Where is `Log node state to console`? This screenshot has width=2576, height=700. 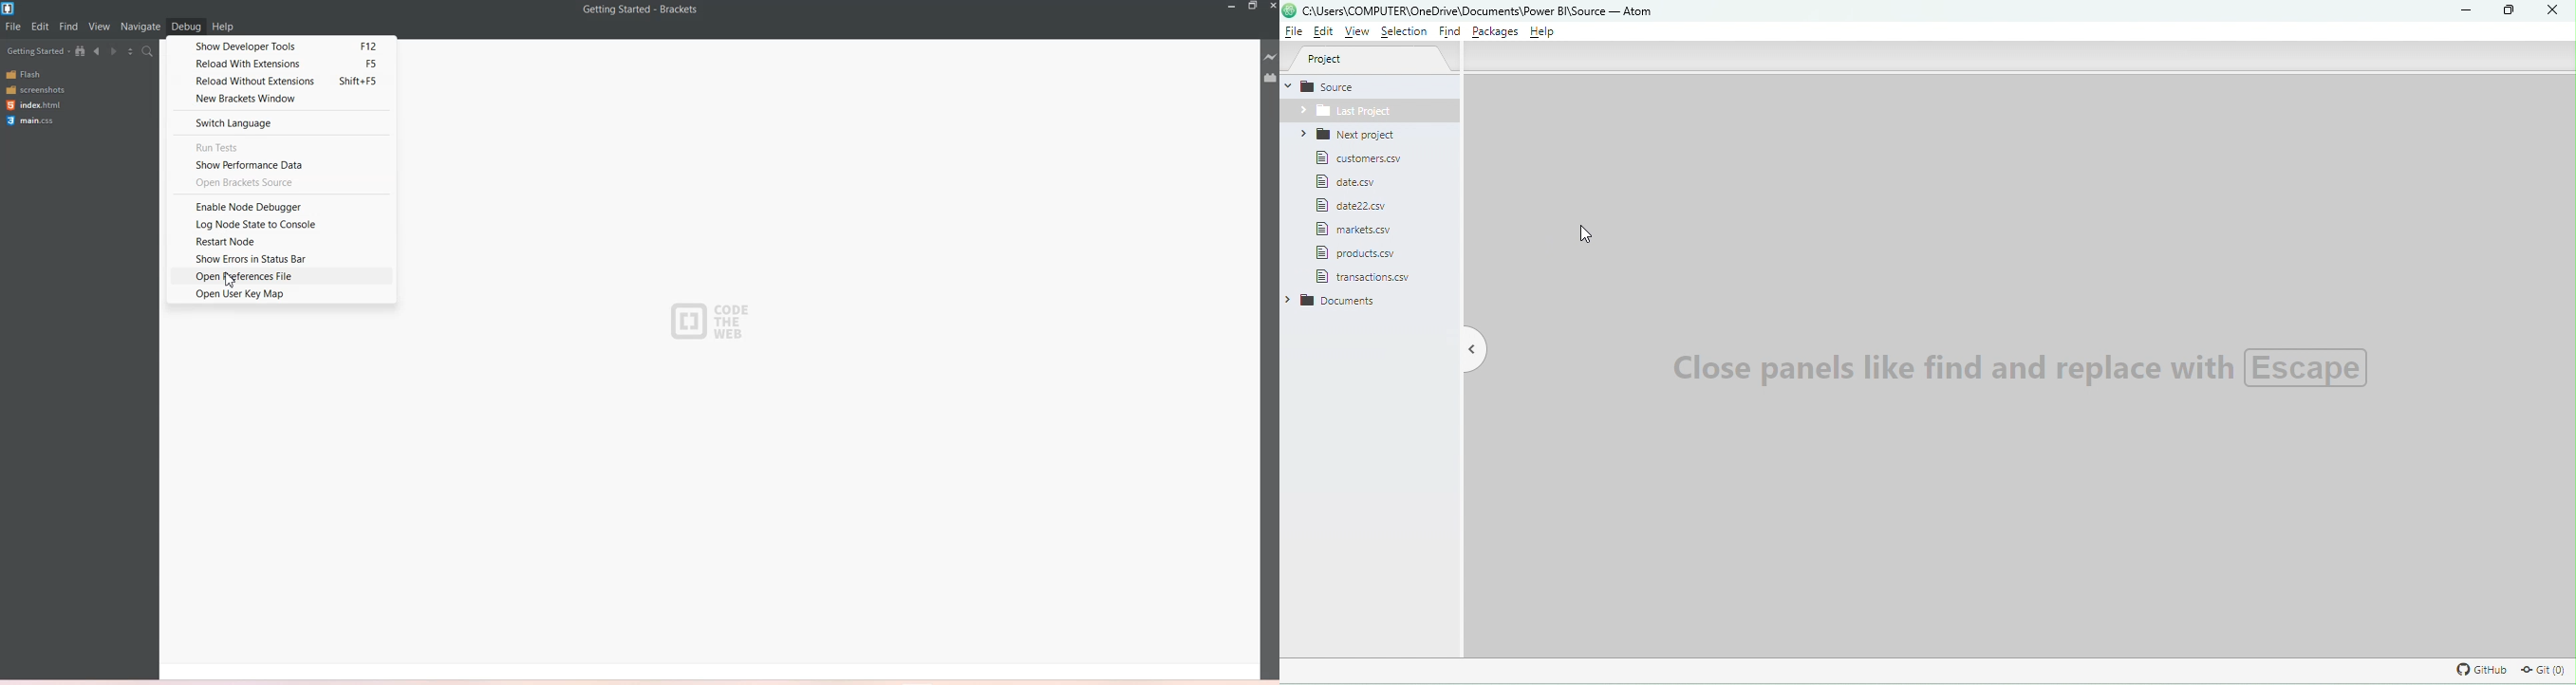
Log node state to console is located at coordinates (278, 224).